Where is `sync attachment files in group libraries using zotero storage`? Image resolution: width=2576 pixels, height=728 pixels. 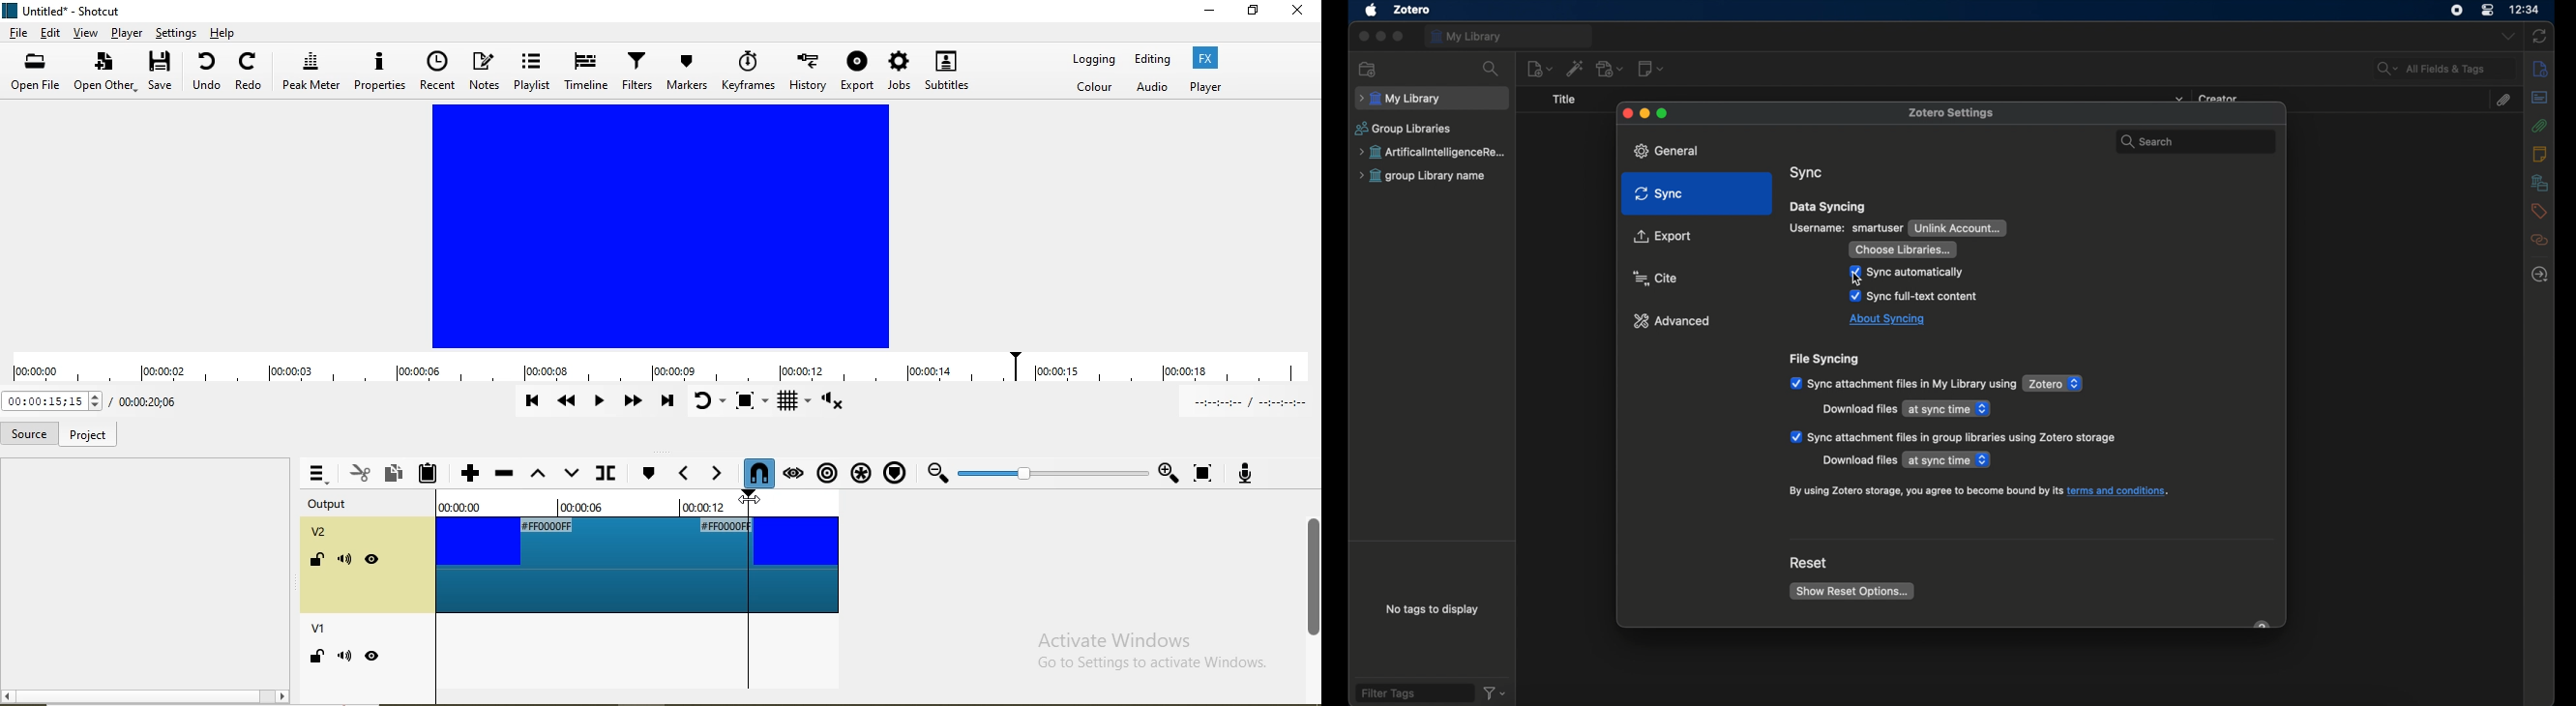
sync attachment files in group libraries using zotero storage is located at coordinates (1953, 437).